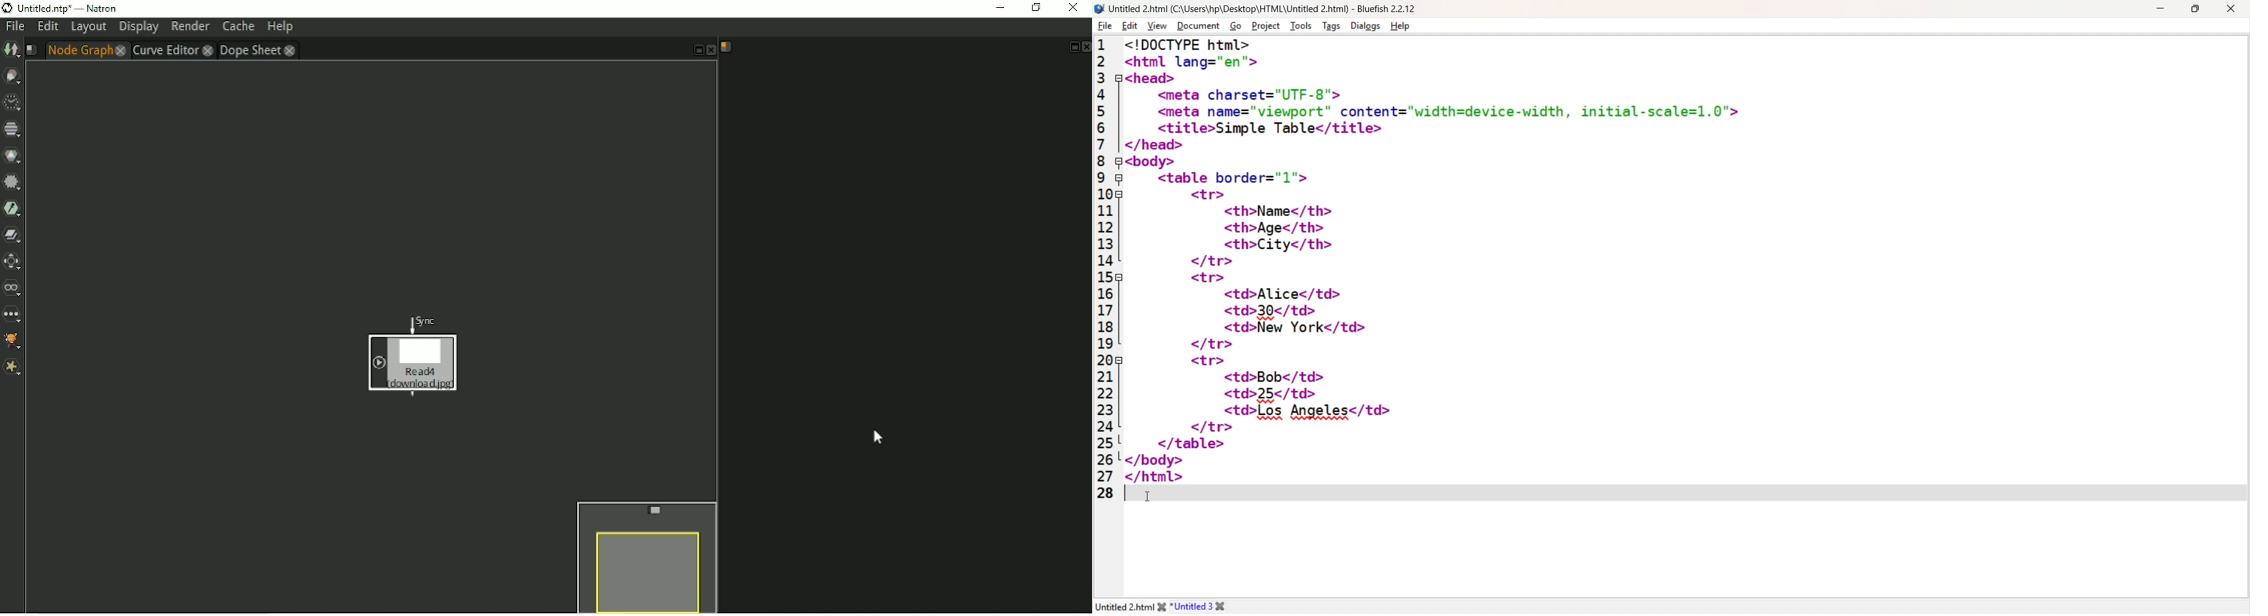 This screenshot has width=2268, height=616. I want to click on cursor, so click(1150, 498).